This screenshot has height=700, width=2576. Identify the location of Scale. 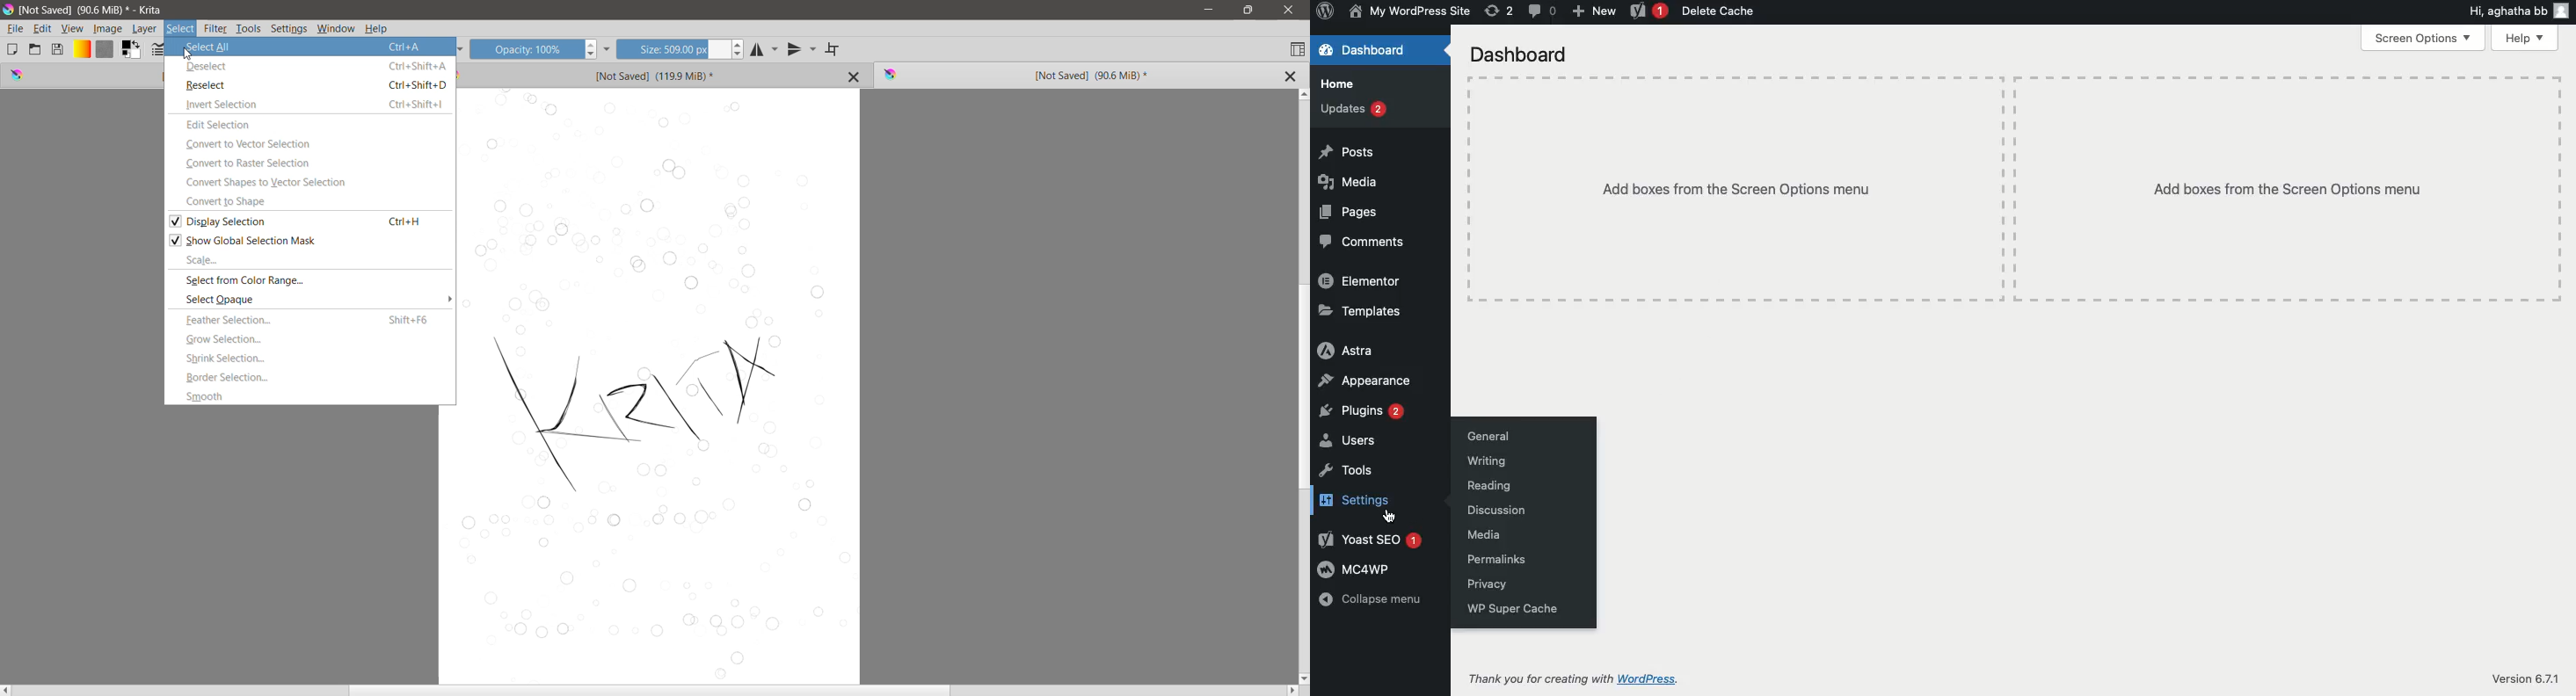
(311, 259).